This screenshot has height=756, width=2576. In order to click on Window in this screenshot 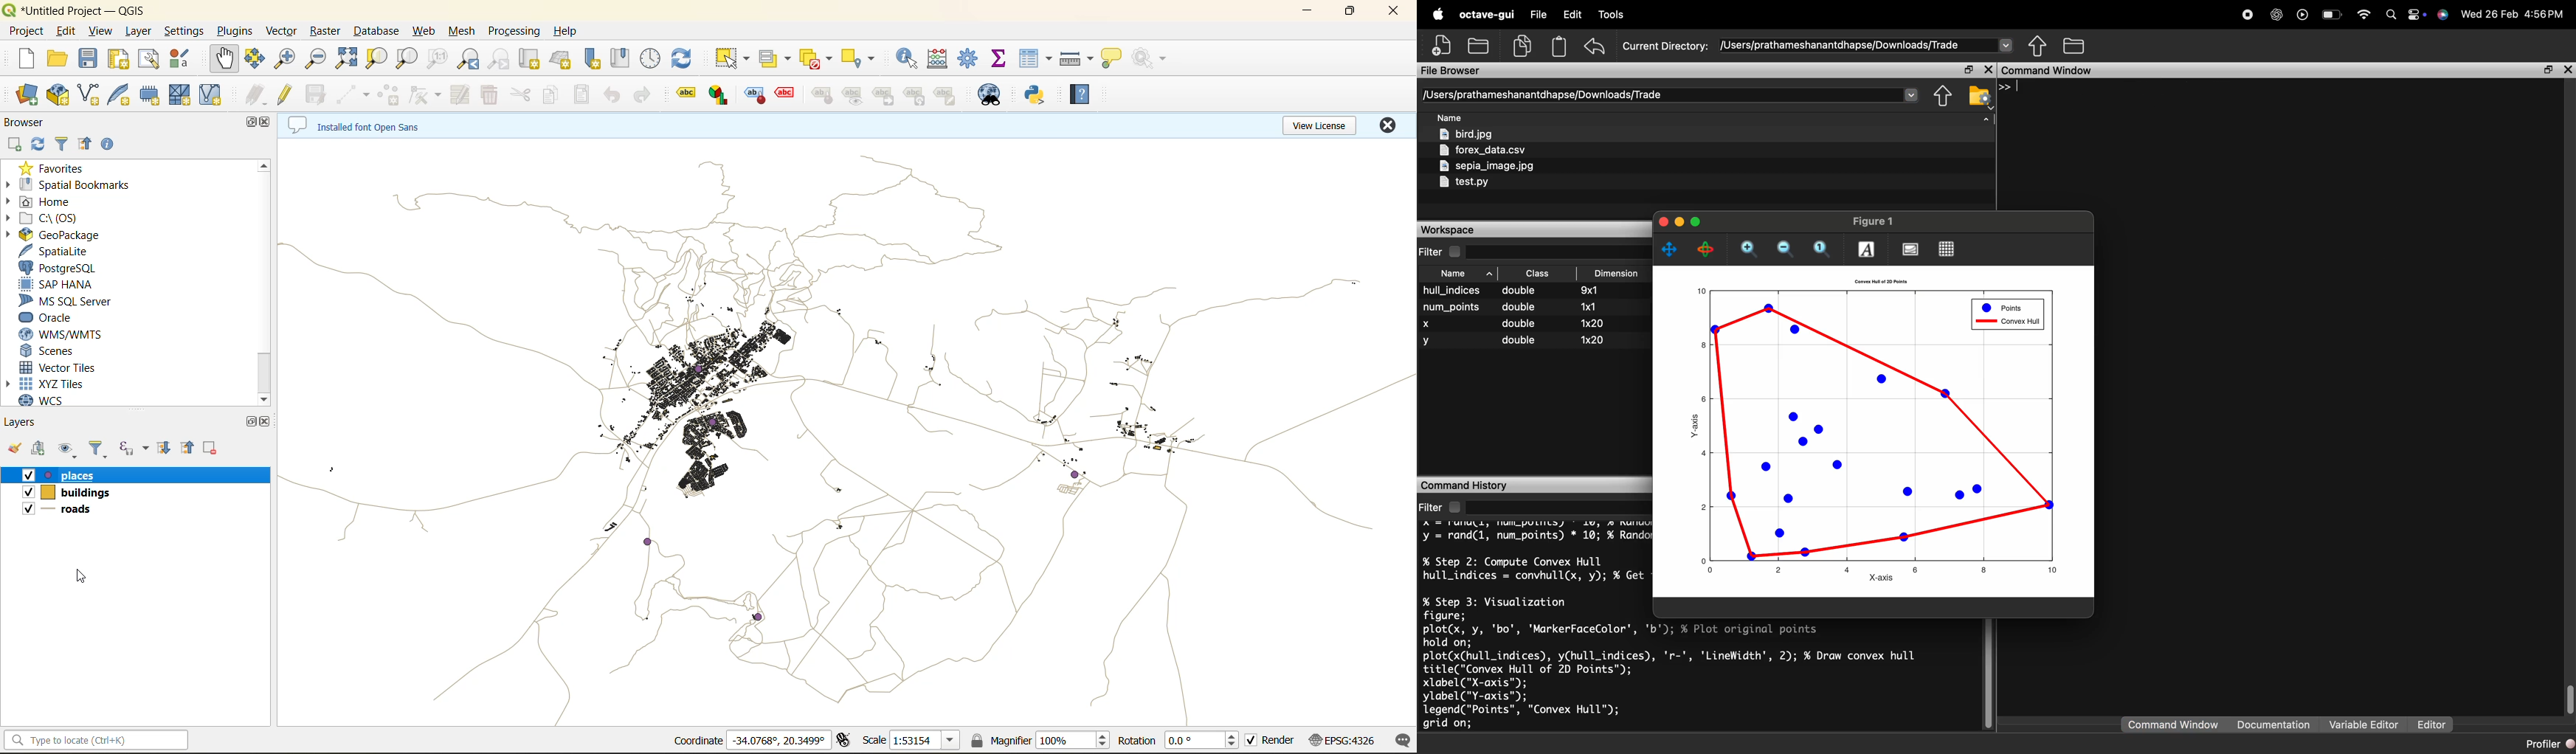, I will do `click(1706, 13)`.